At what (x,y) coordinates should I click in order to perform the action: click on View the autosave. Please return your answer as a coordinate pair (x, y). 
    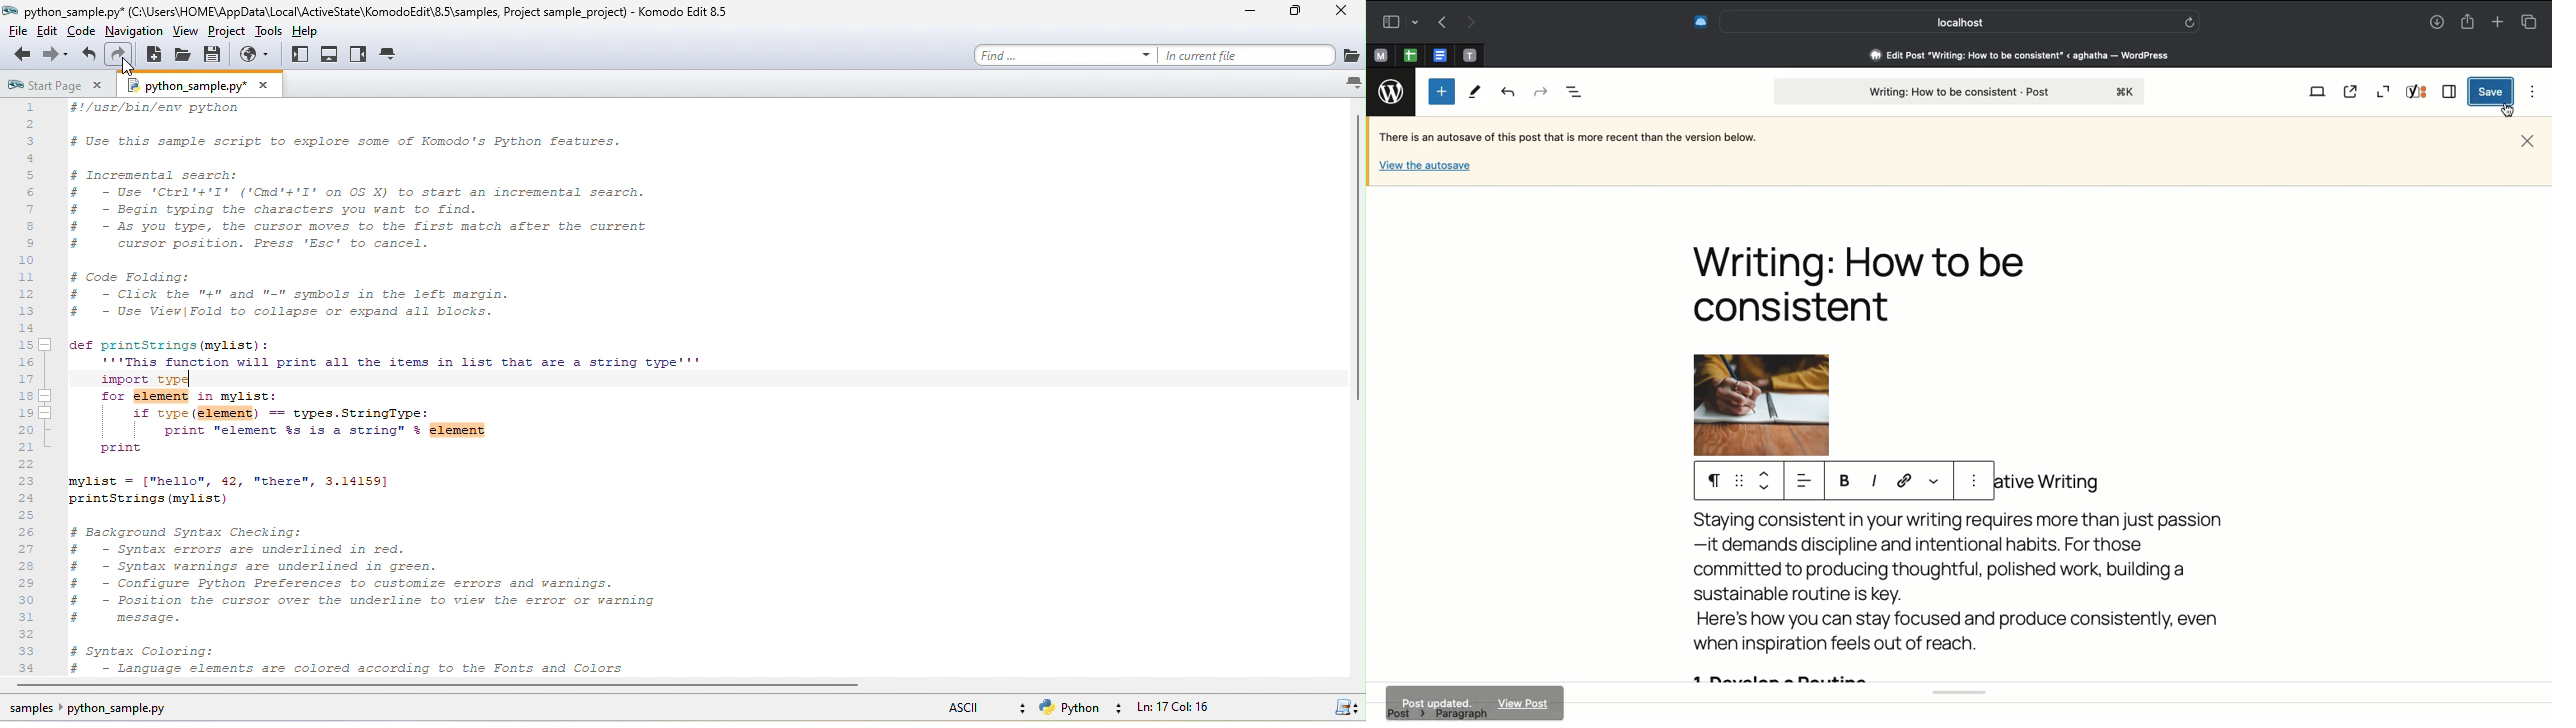
    Looking at the image, I should click on (1425, 164).